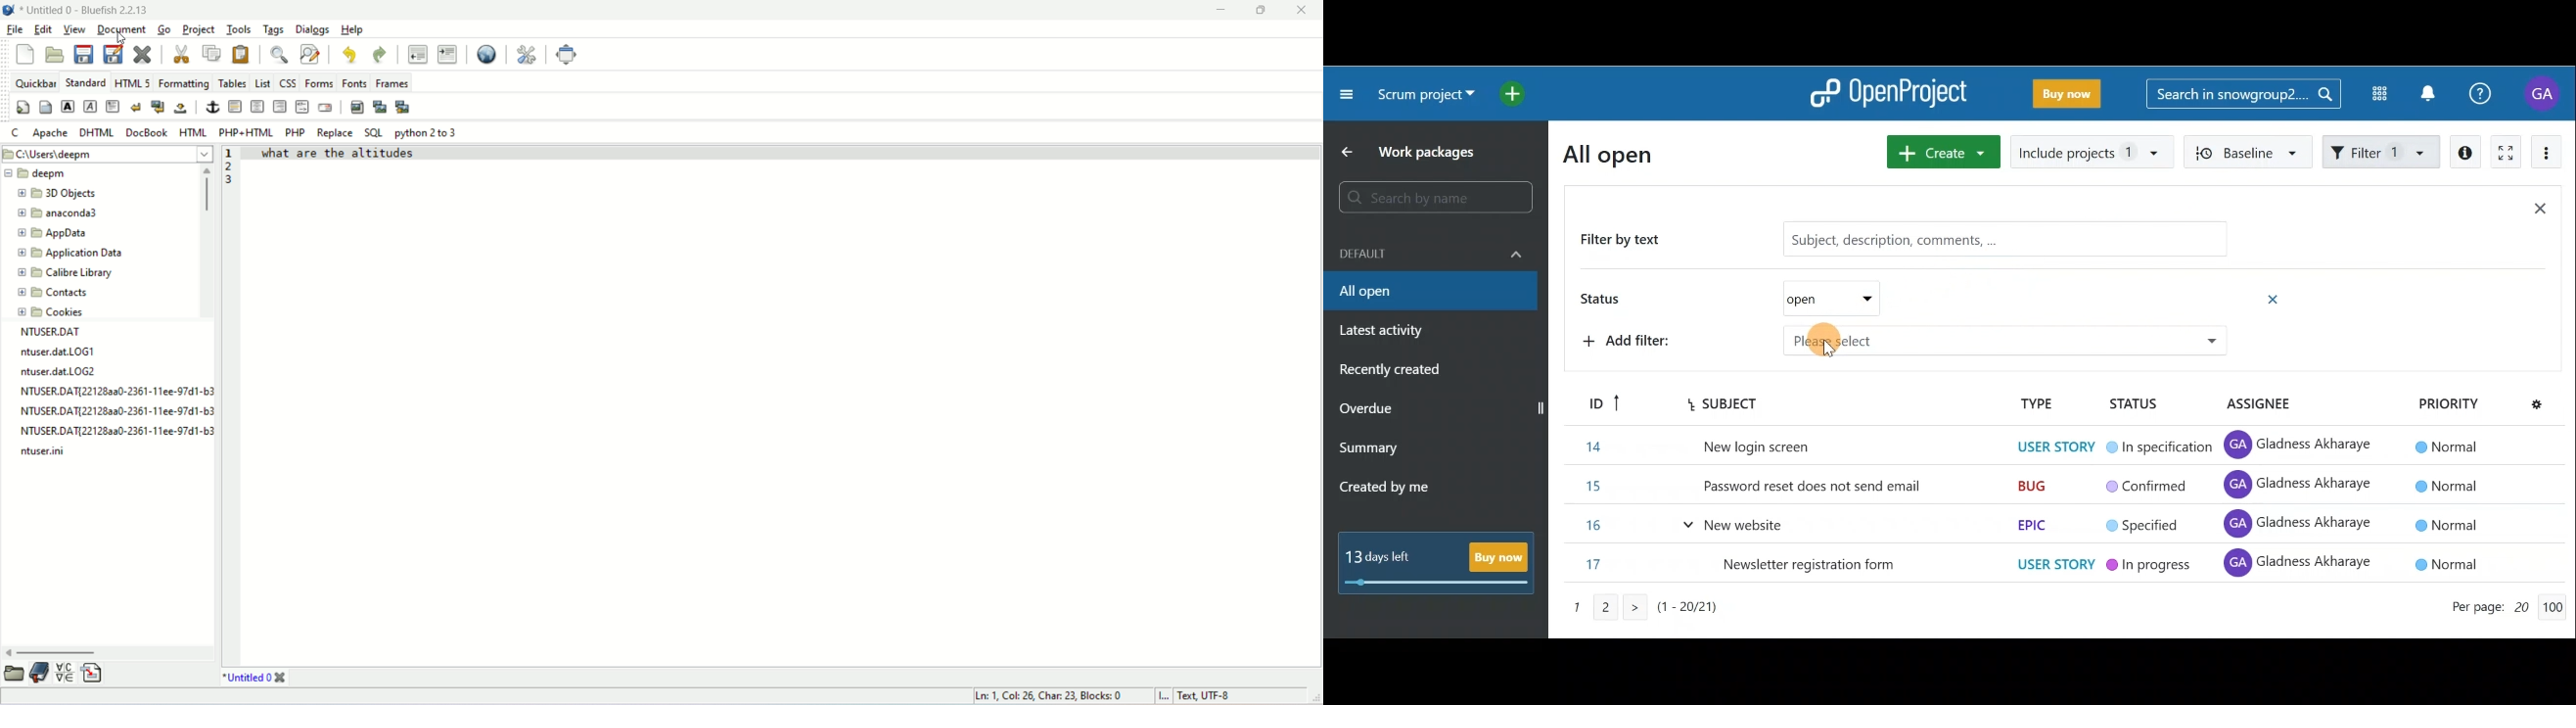  What do you see at coordinates (2035, 525) in the screenshot?
I see `Item 8` at bounding box center [2035, 525].